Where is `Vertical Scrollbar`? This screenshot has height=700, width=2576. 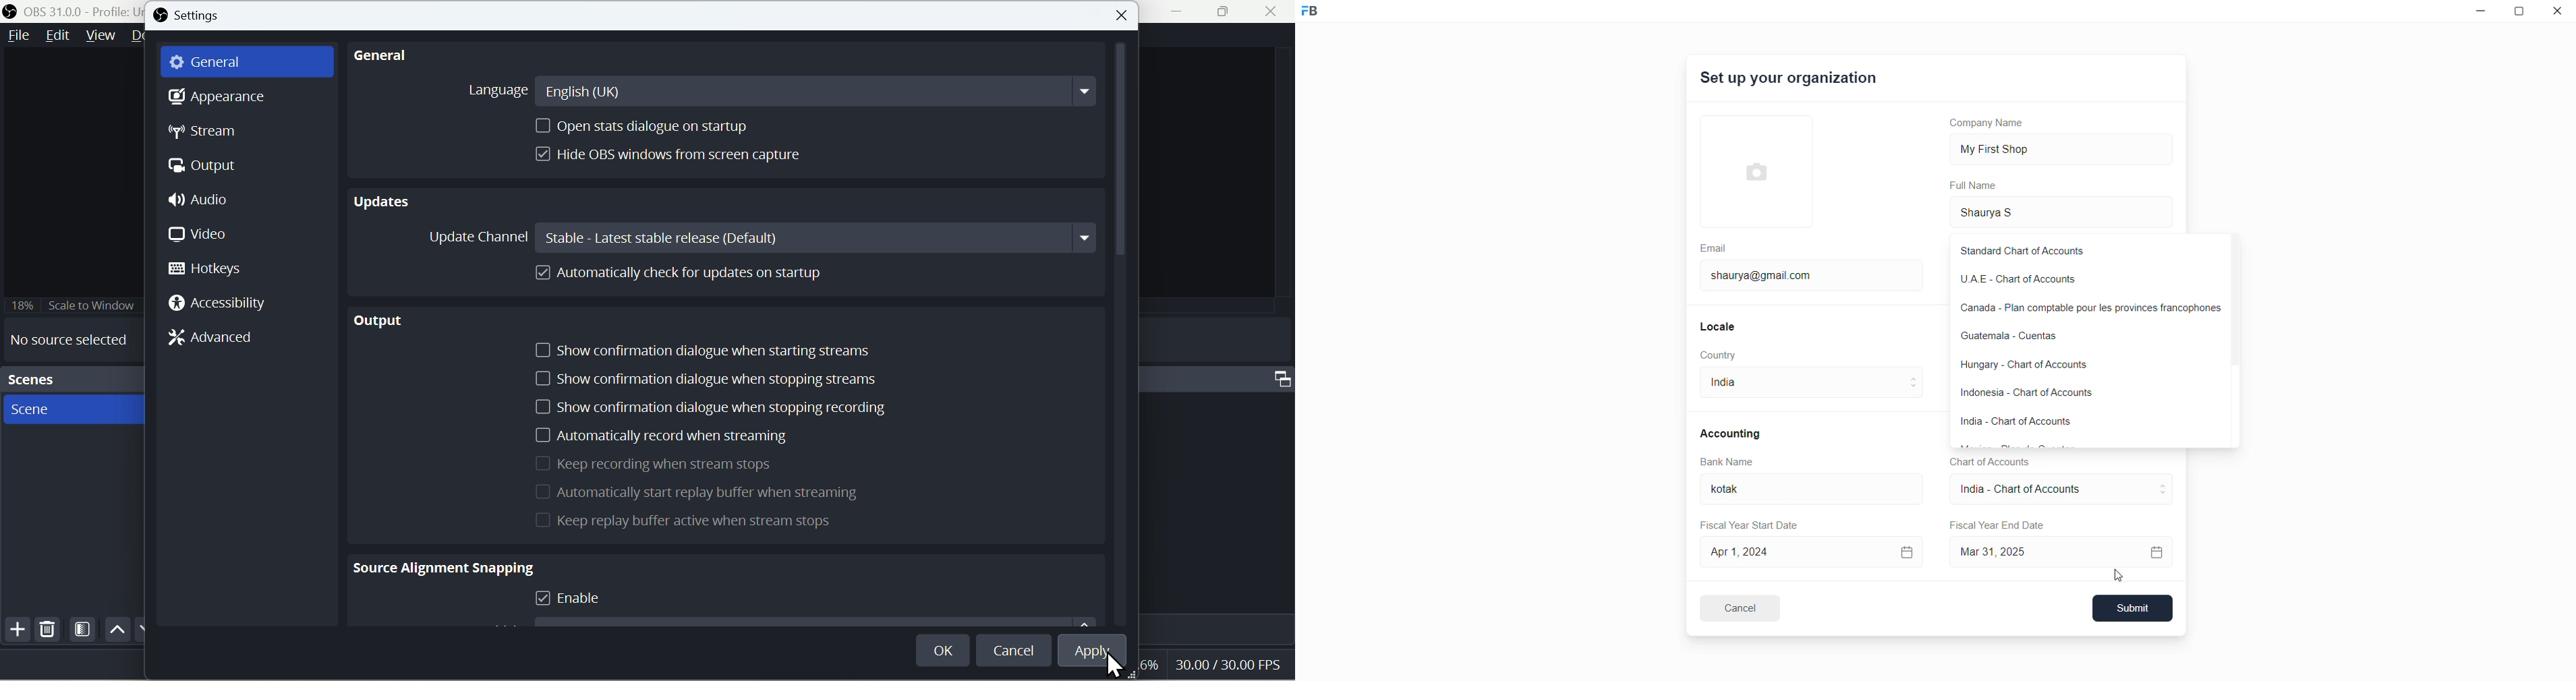 Vertical Scrollbar is located at coordinates (1120, 153).